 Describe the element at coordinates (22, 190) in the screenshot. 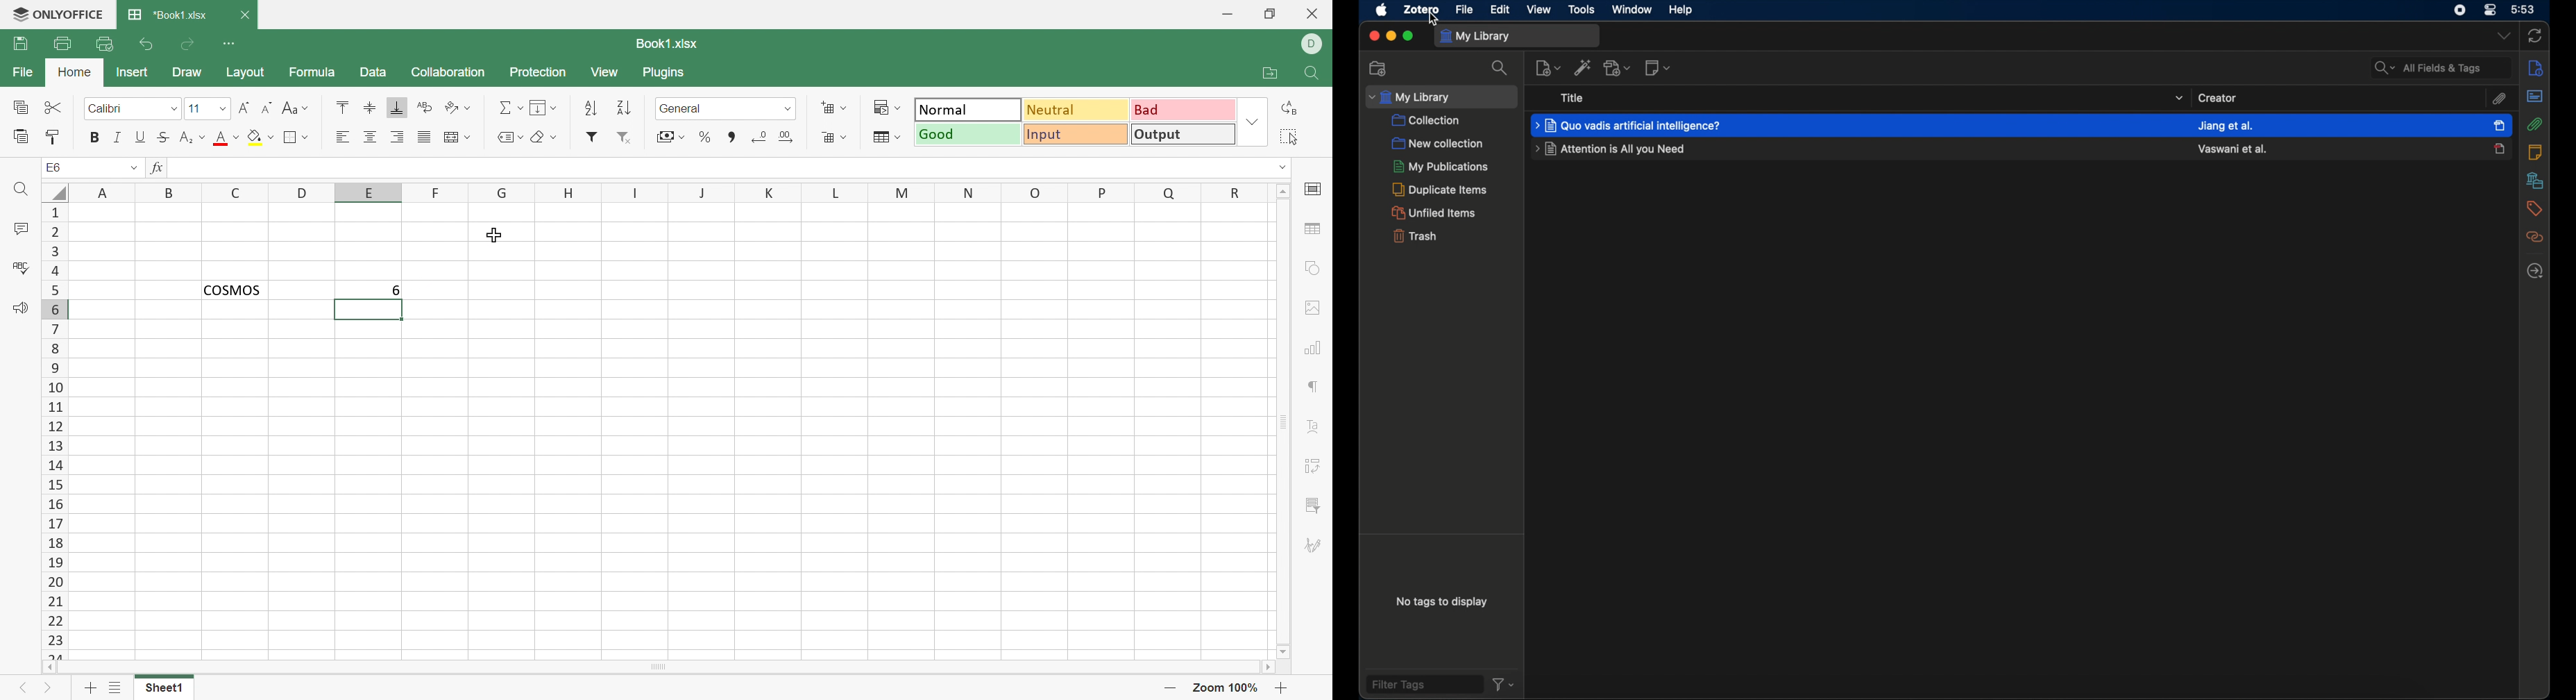

I see `Find` at that location.